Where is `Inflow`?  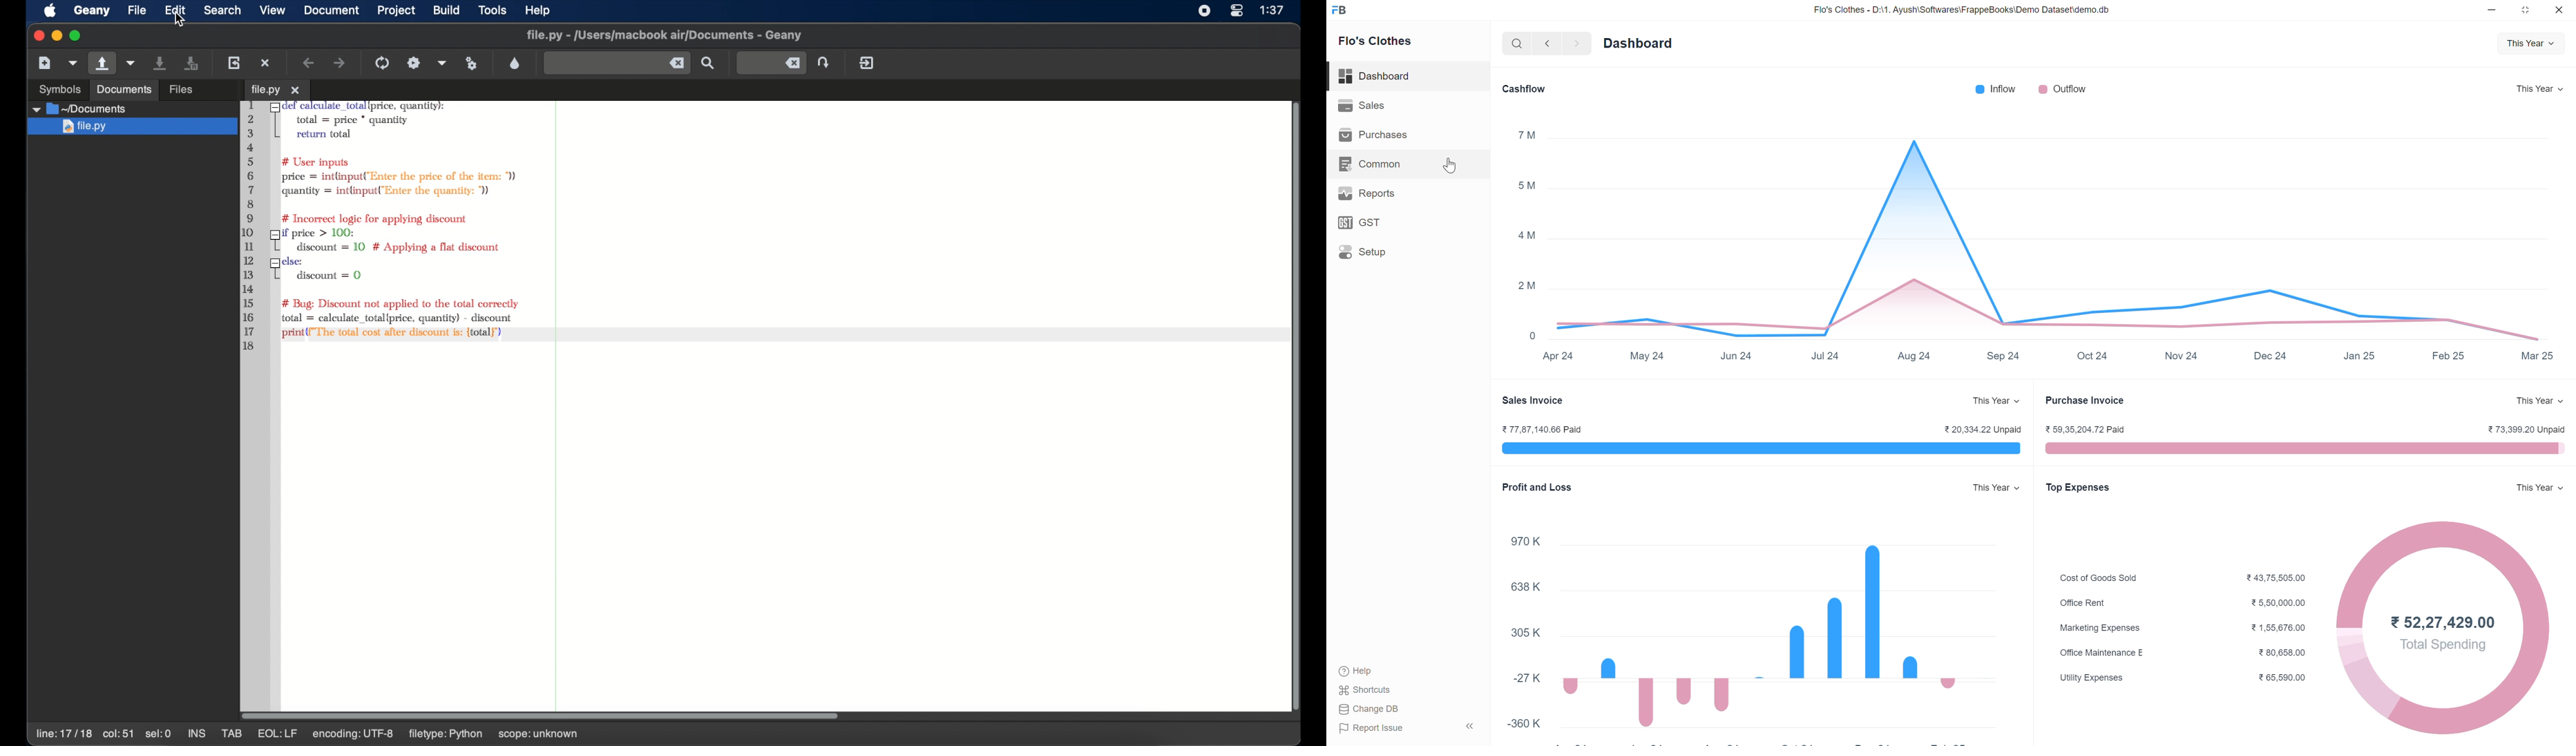
Inflow is located at coordinates (1994, 90).